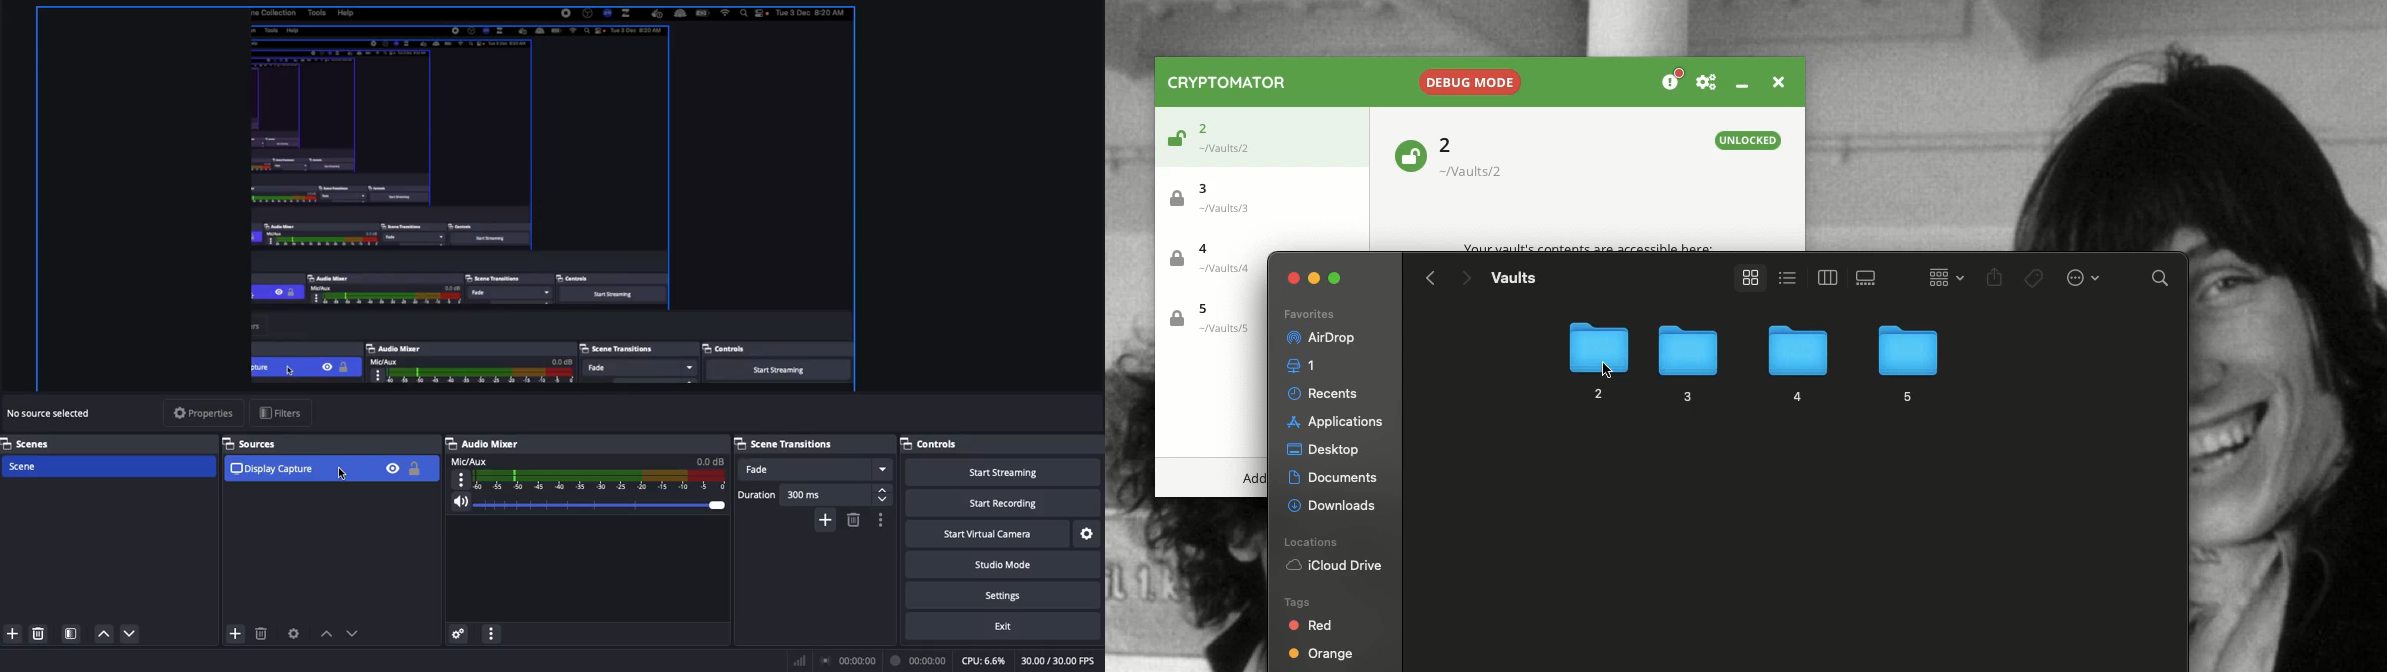 This screenshot has width=2408, height=672. What do you see at coordinates (327, 634) in the screenshot?
I see `move up` at bounding box center [327, 634].